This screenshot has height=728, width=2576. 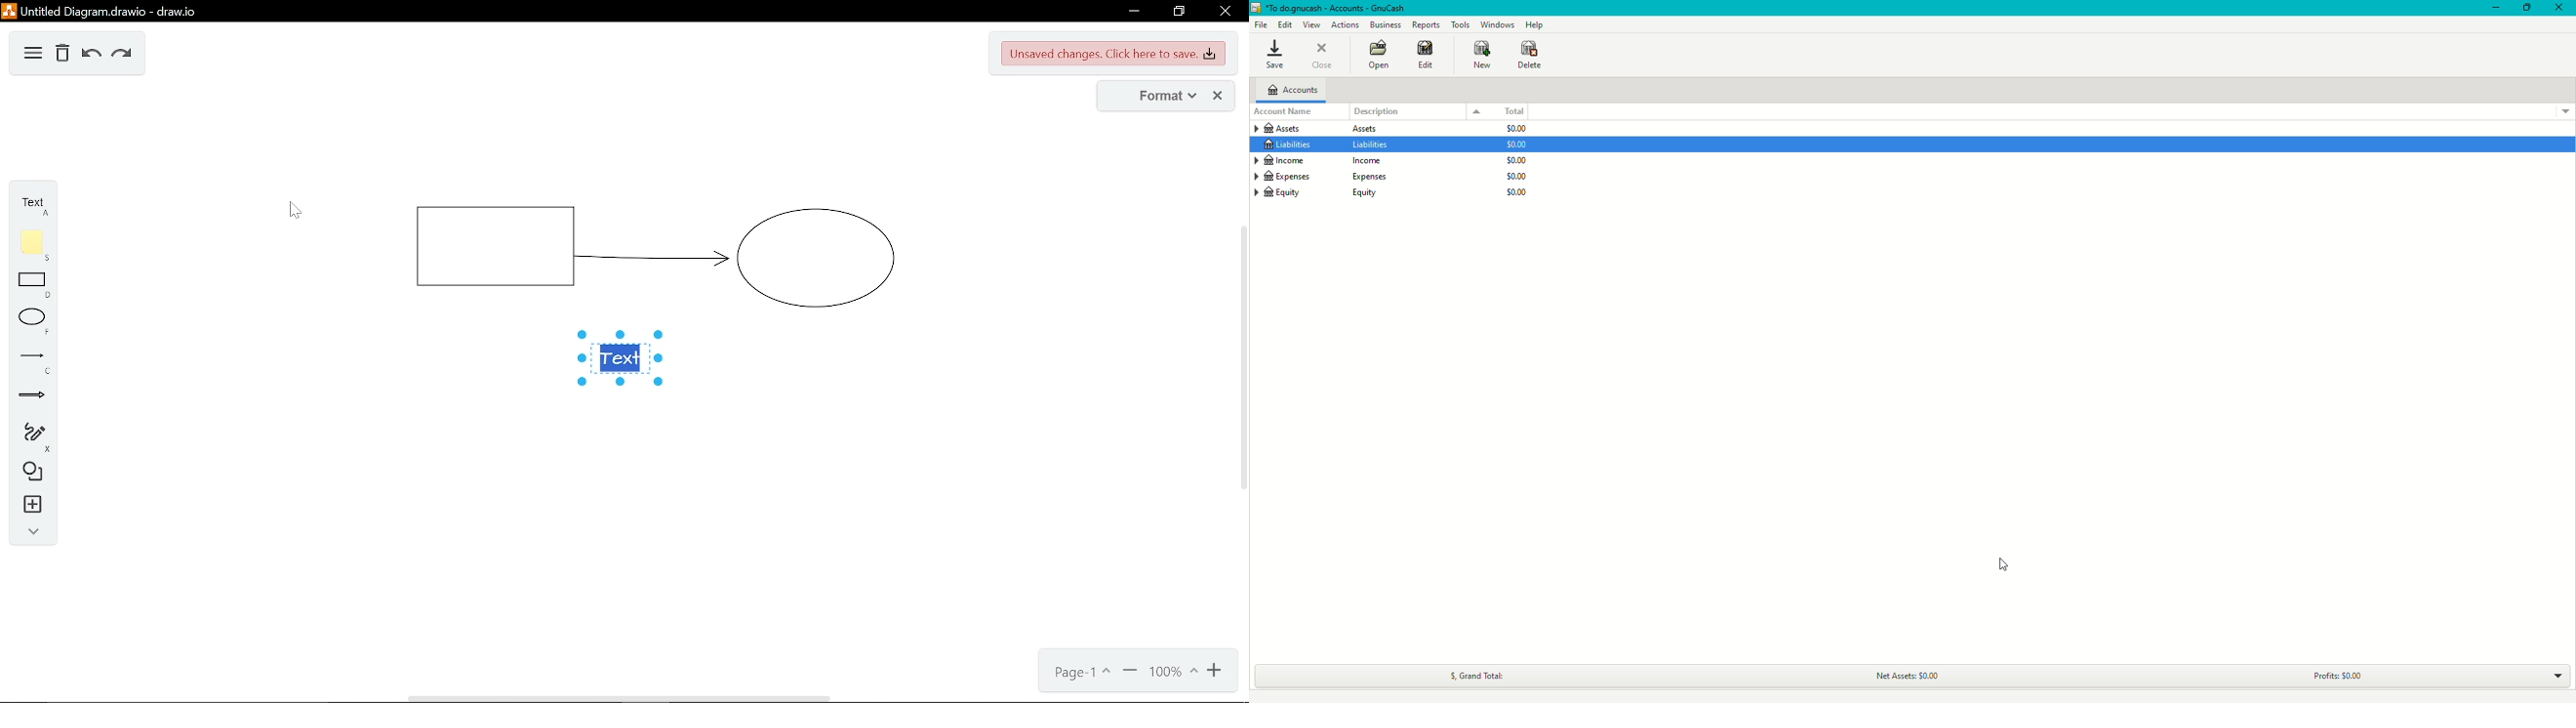 I want to click on Close, so click(x=2562, y=8).